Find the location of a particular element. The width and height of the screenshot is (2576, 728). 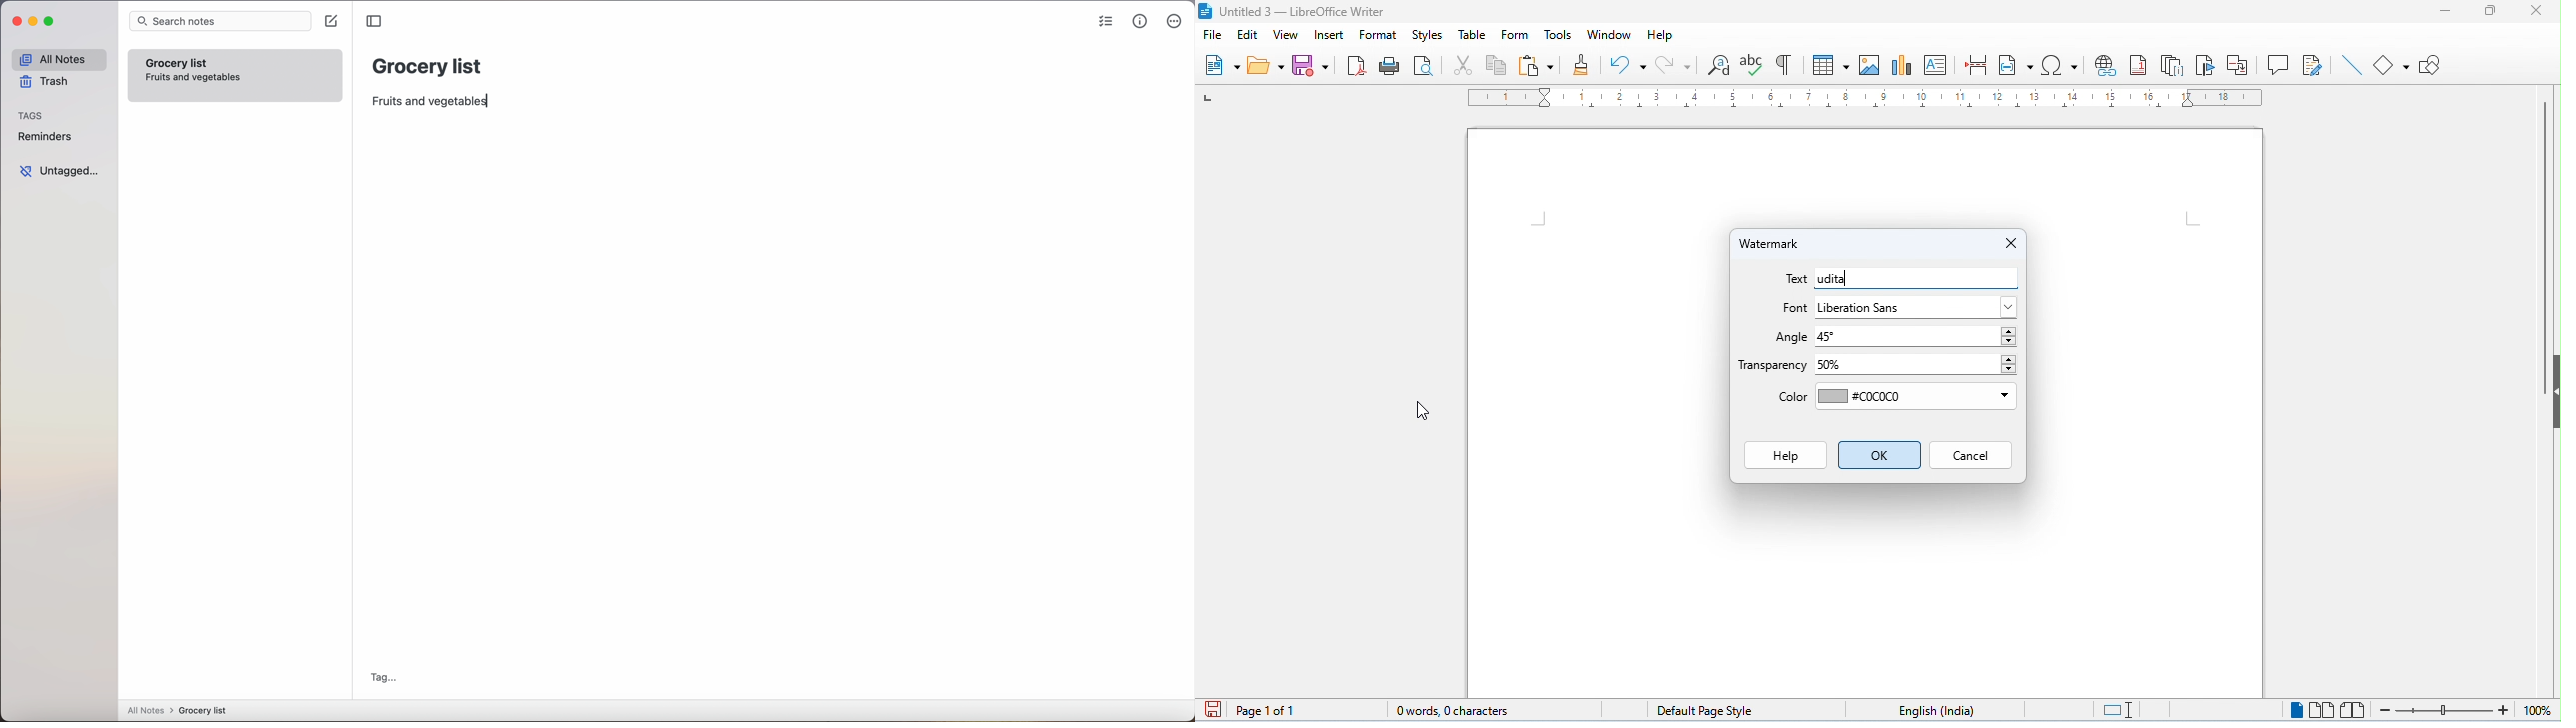

styles is located at coordinates (1427, 35).